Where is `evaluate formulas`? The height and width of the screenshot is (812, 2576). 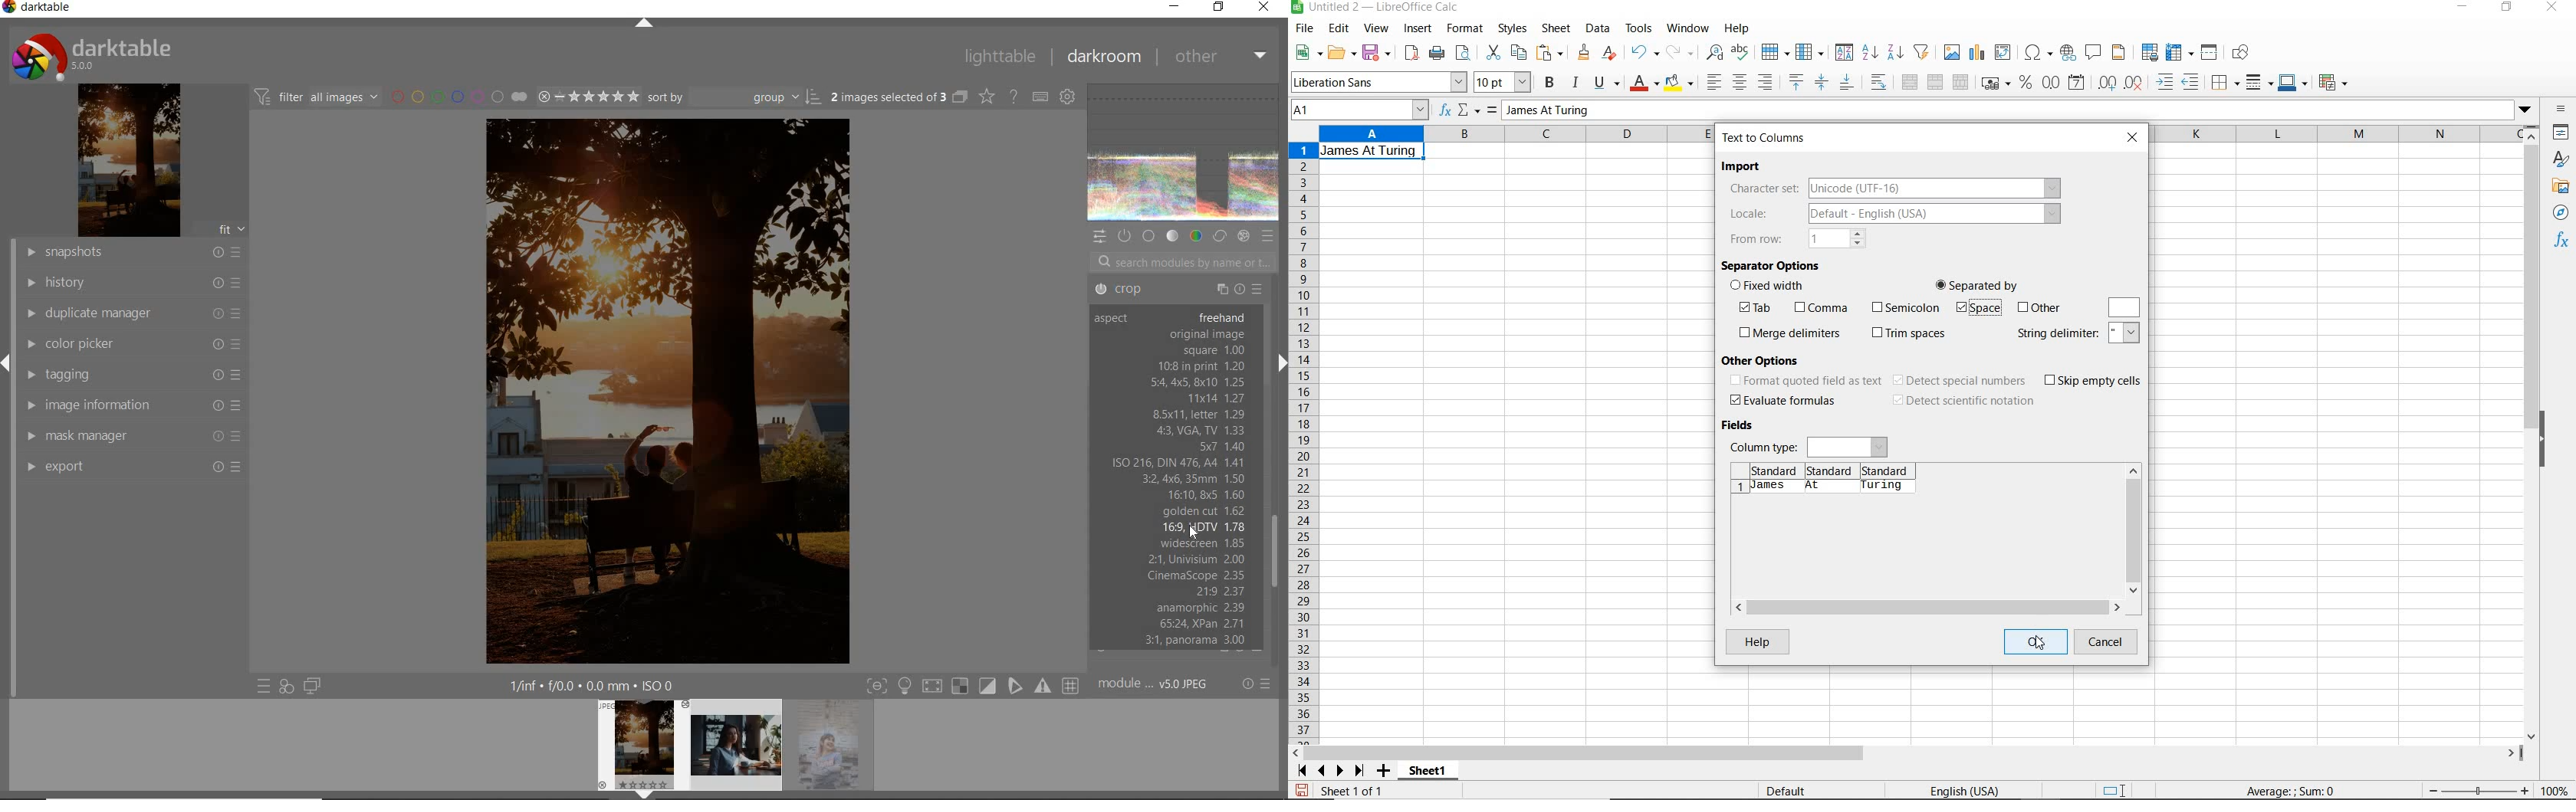
evaluate formulas is located at coordinates (1783, 401).